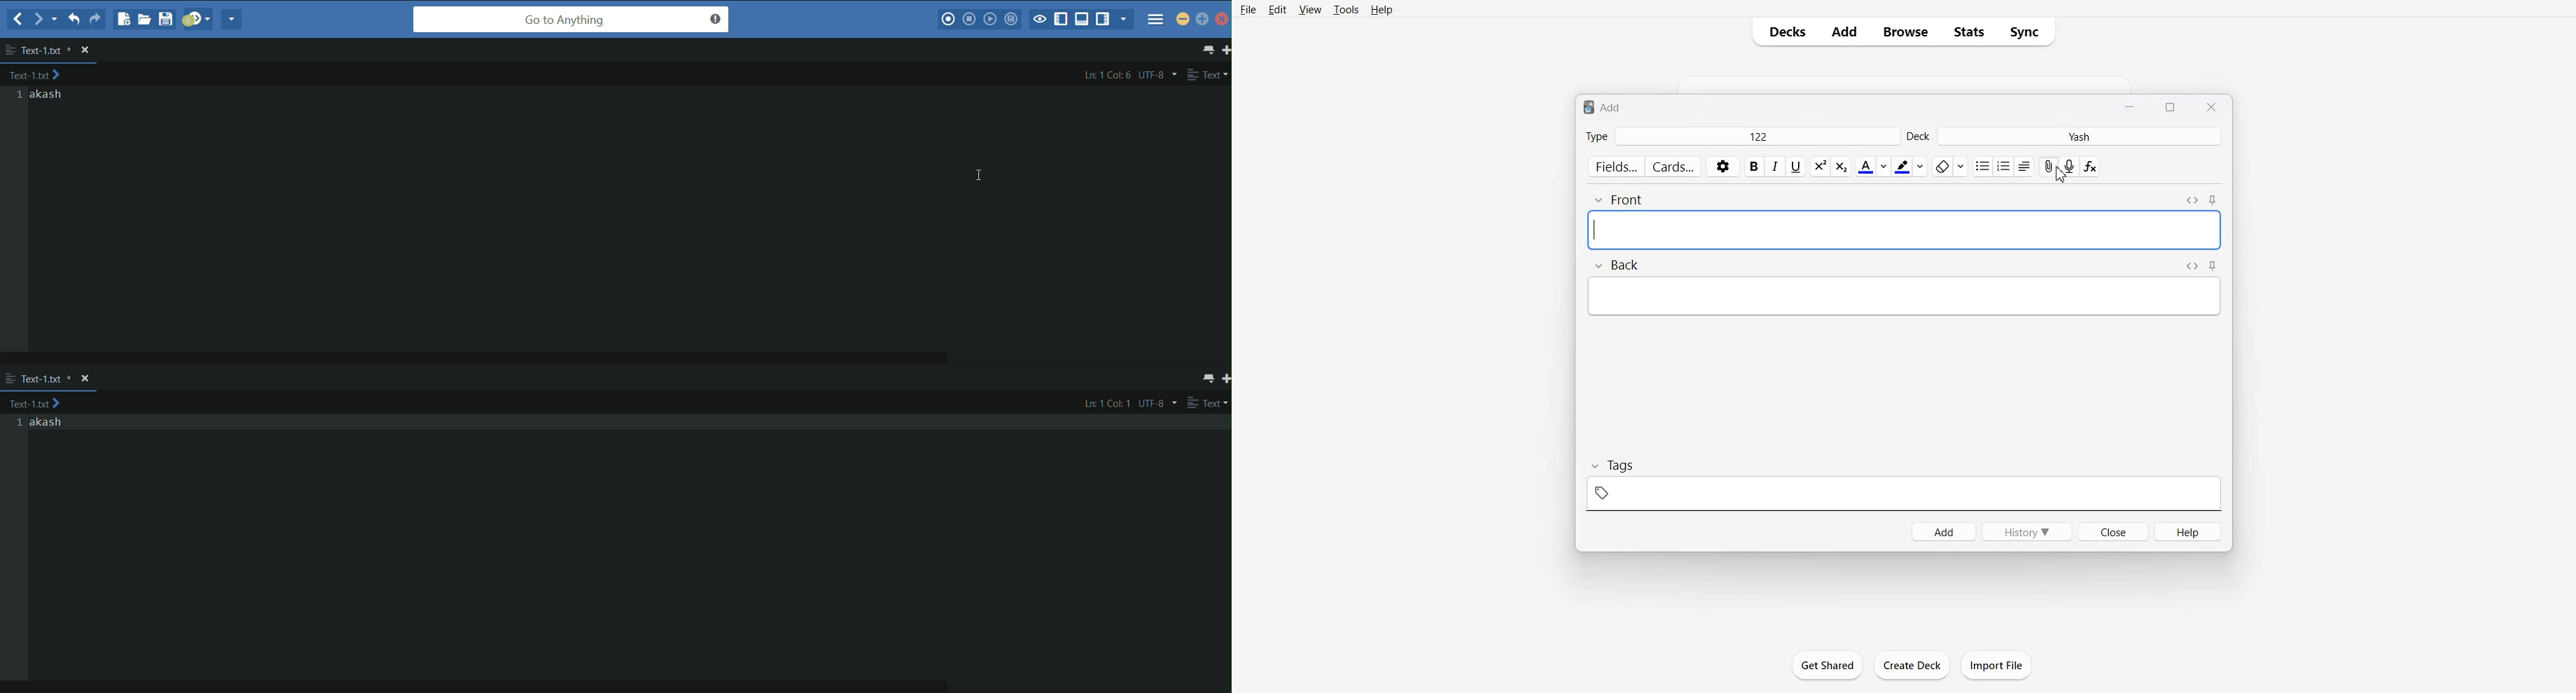  What do you see at coordinates (2114, 531) in the screenshot?
I see `Close` at bounding box center [2114, 531].